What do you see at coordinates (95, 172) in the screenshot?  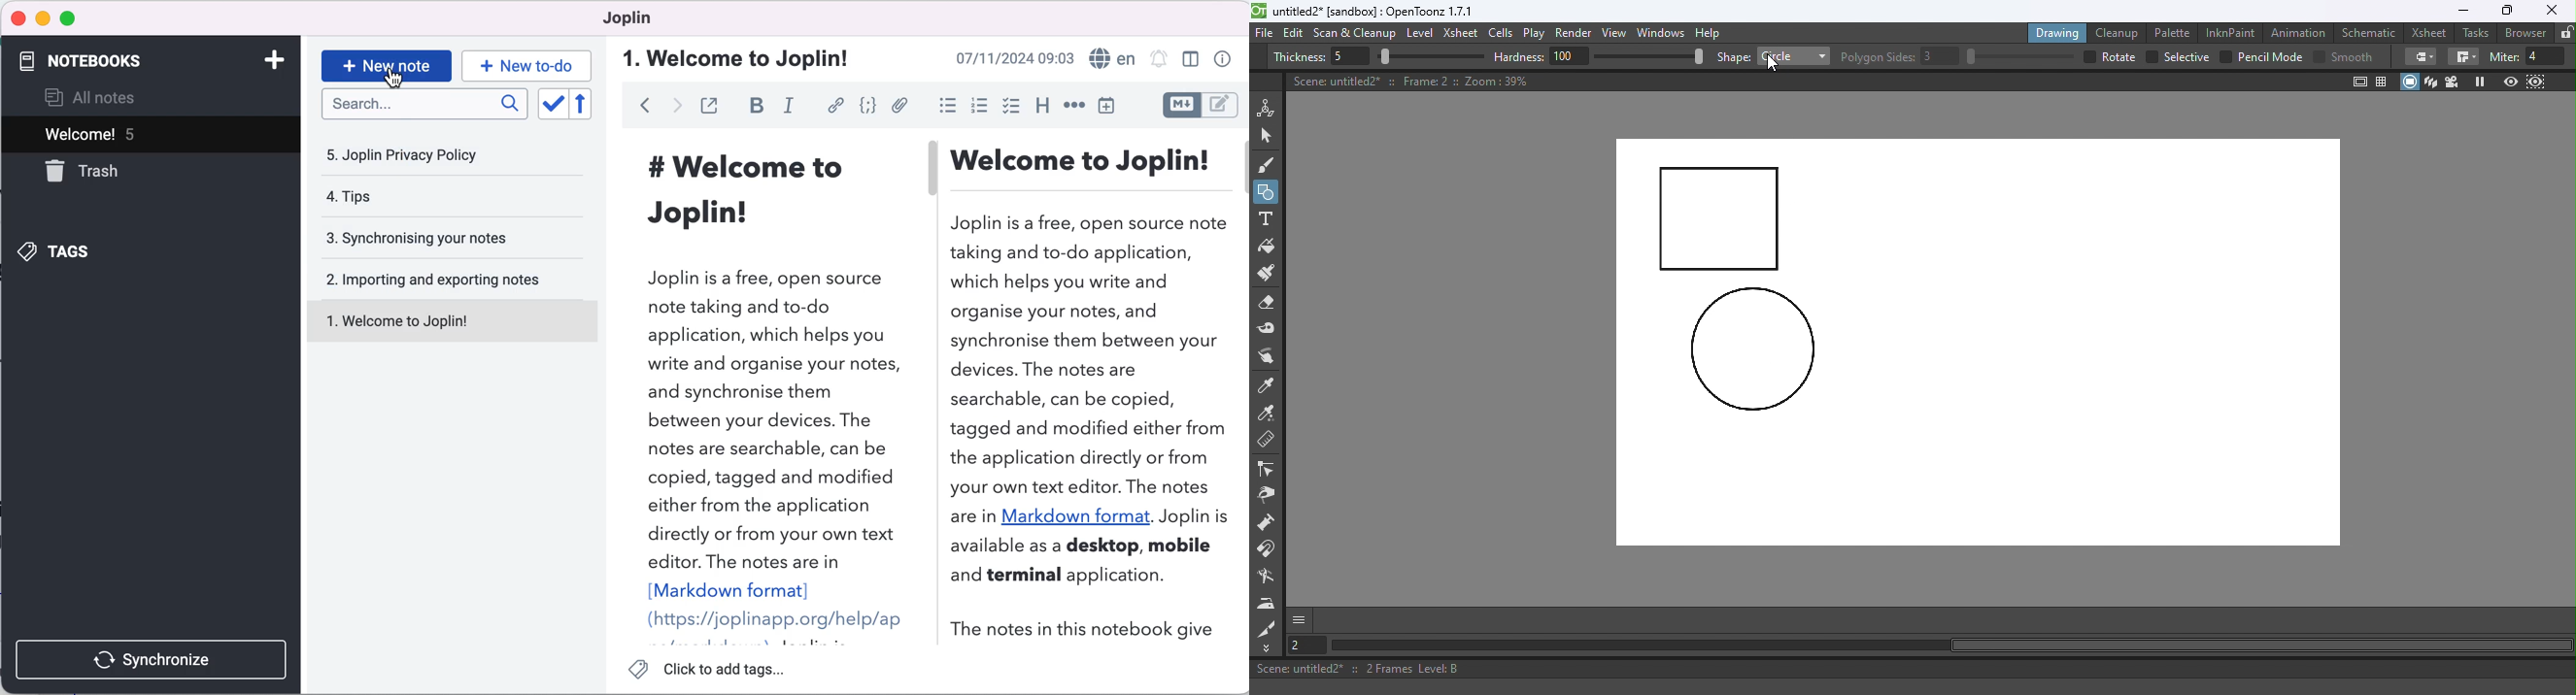 I see `trash` at bounding box center [95, 172].